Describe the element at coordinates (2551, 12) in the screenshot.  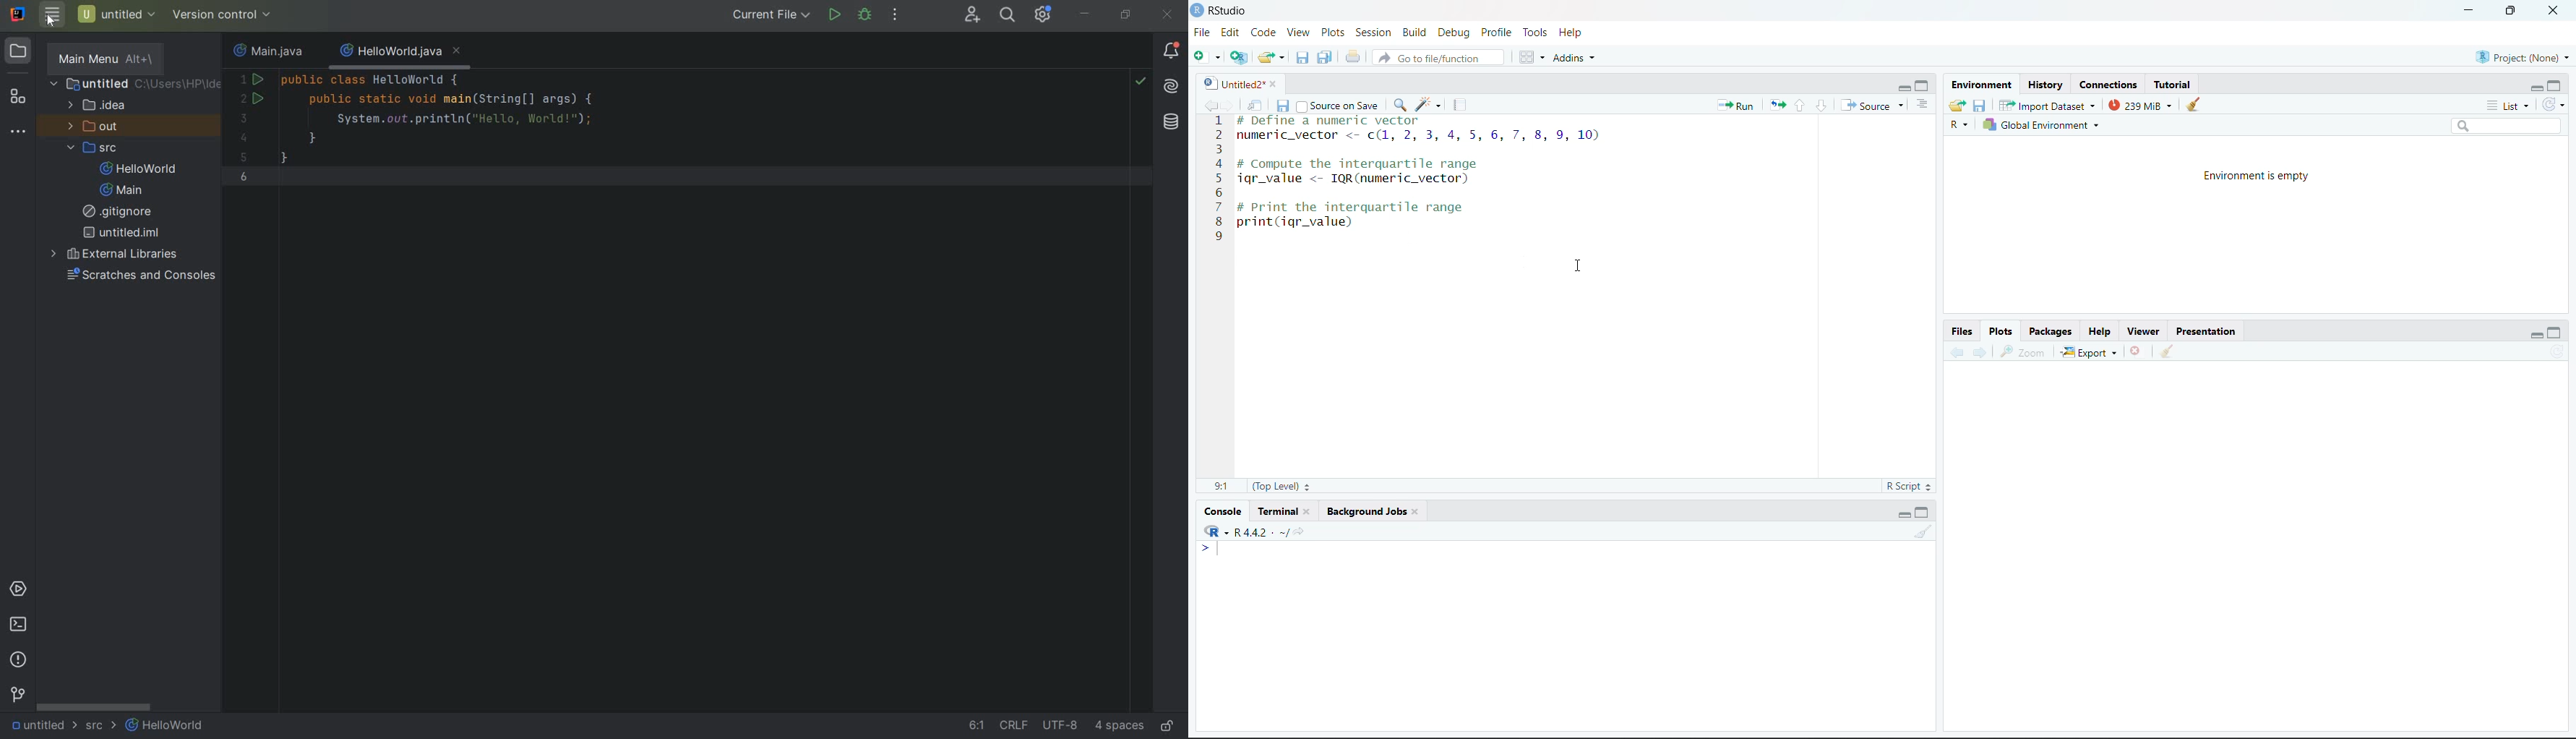
I see `Close` at that location.